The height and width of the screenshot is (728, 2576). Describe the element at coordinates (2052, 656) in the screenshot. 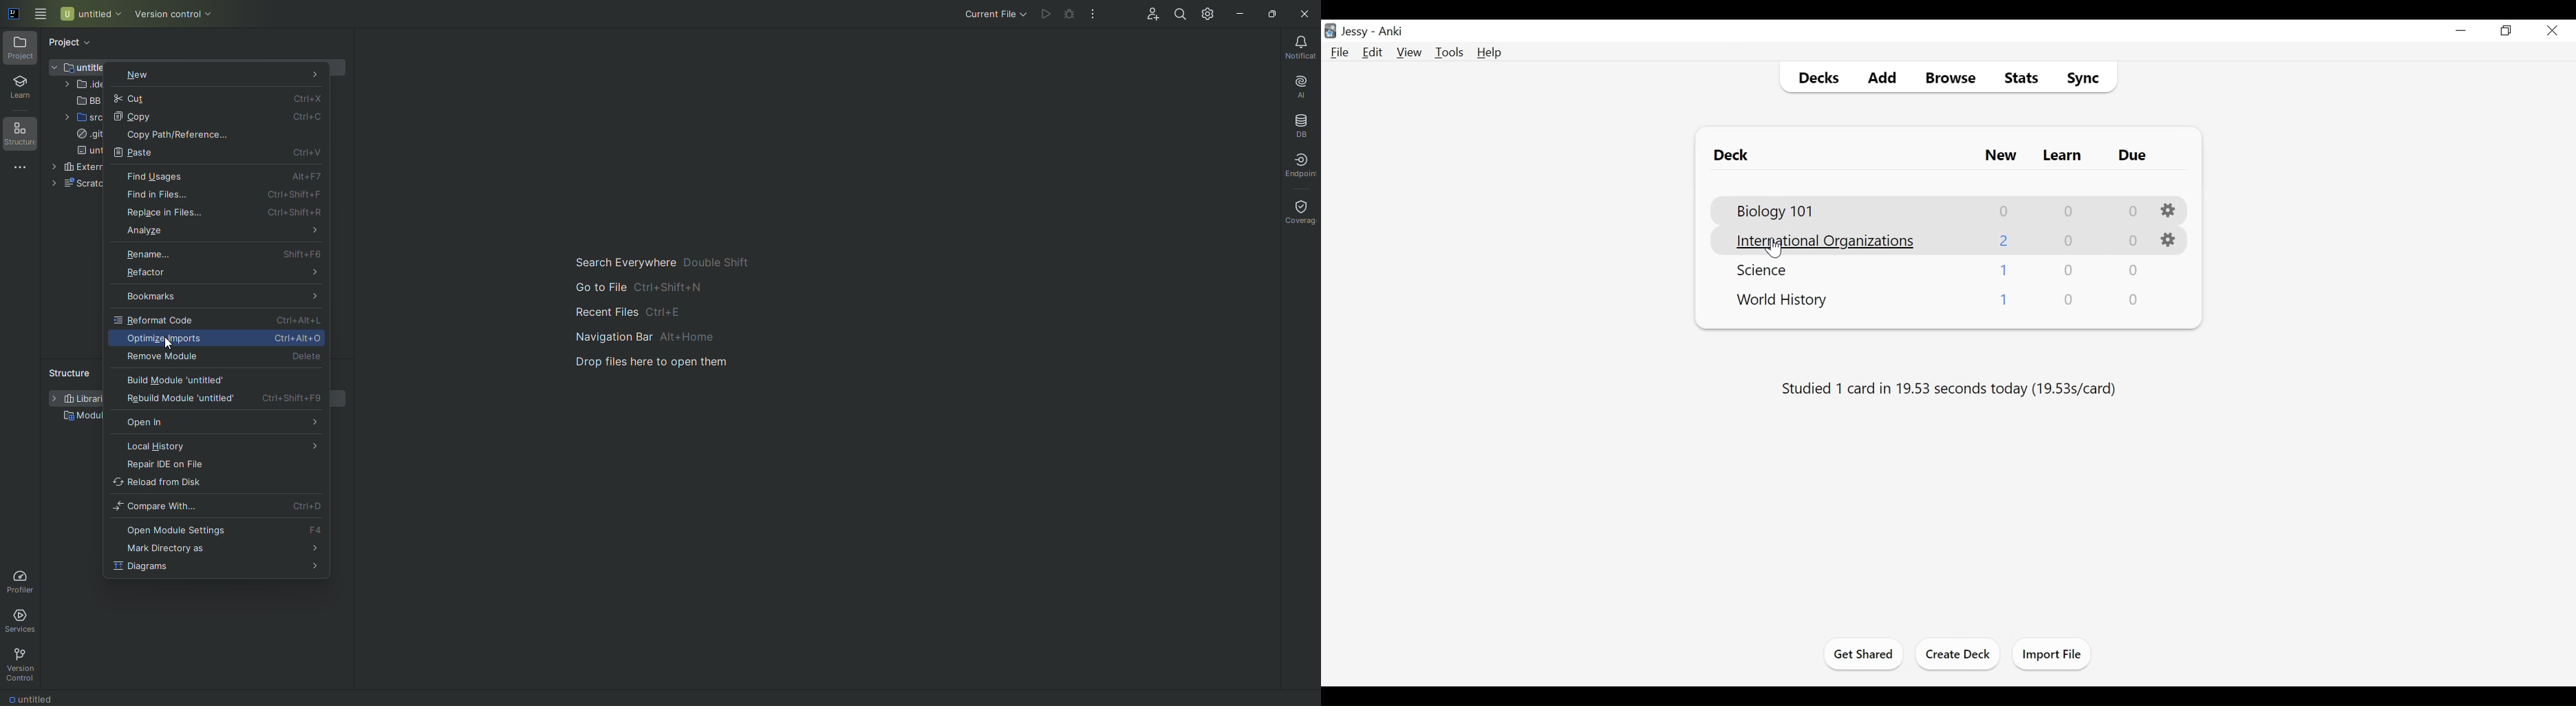

I see `Import Files` at that location.